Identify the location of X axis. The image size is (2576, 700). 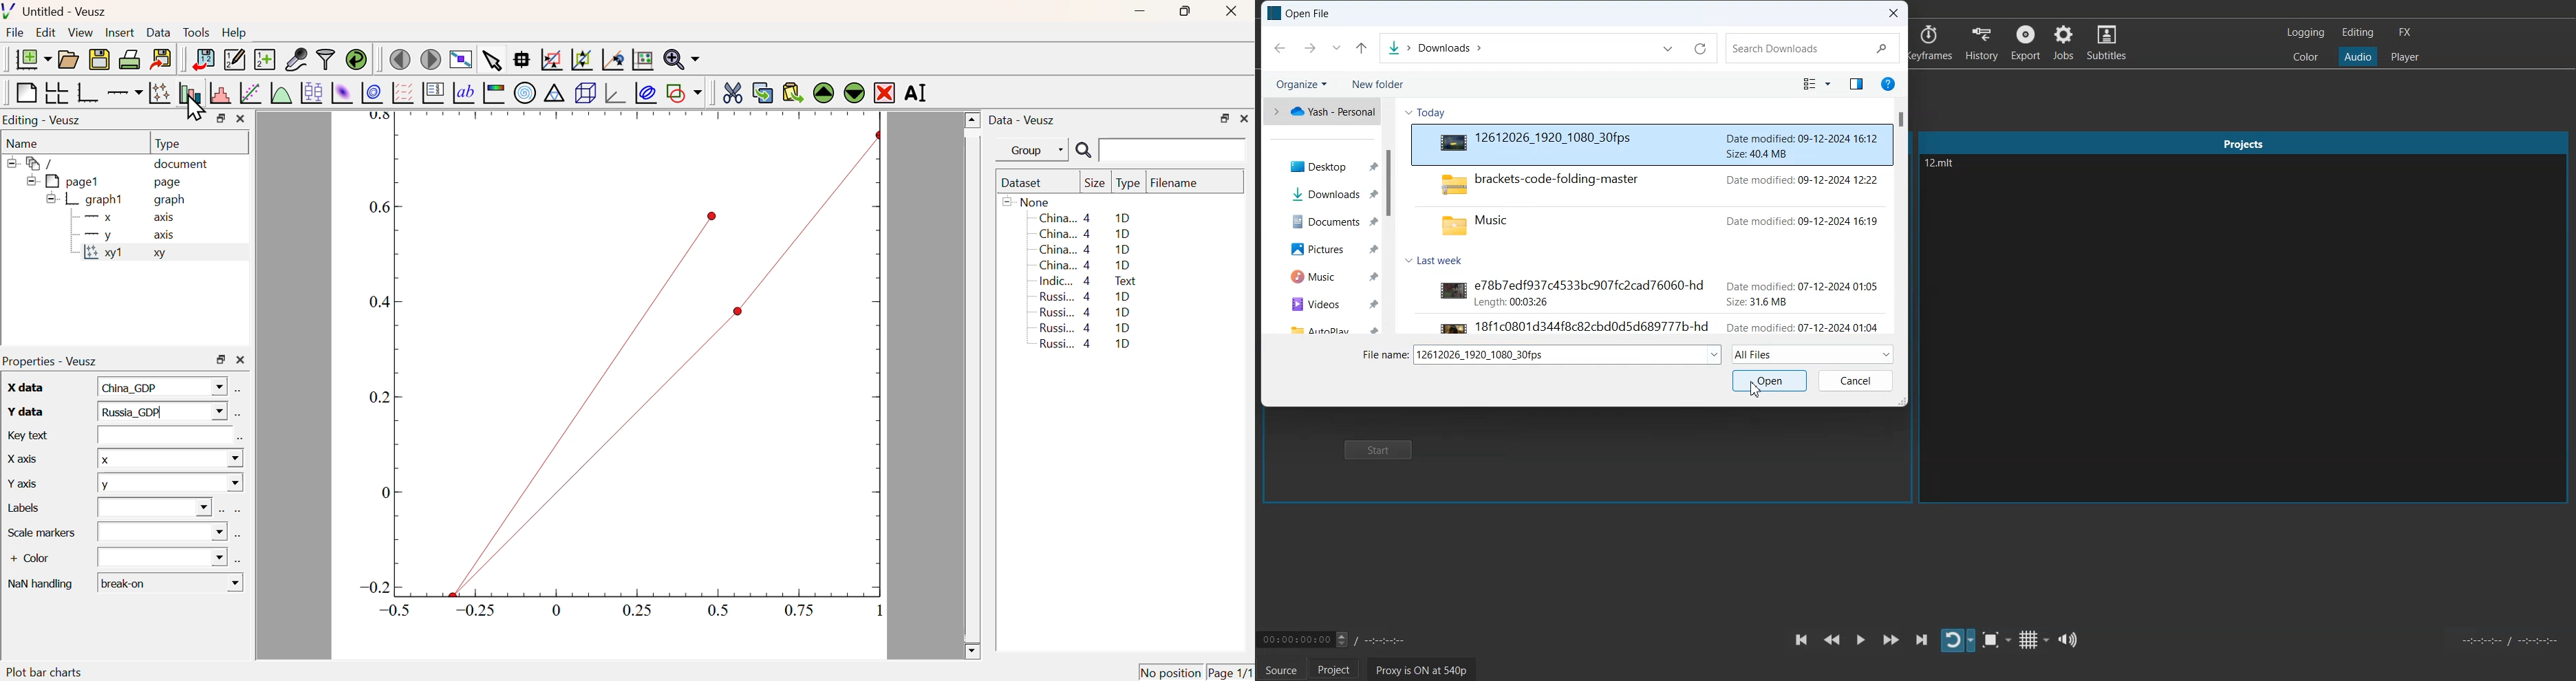
(124, 218).